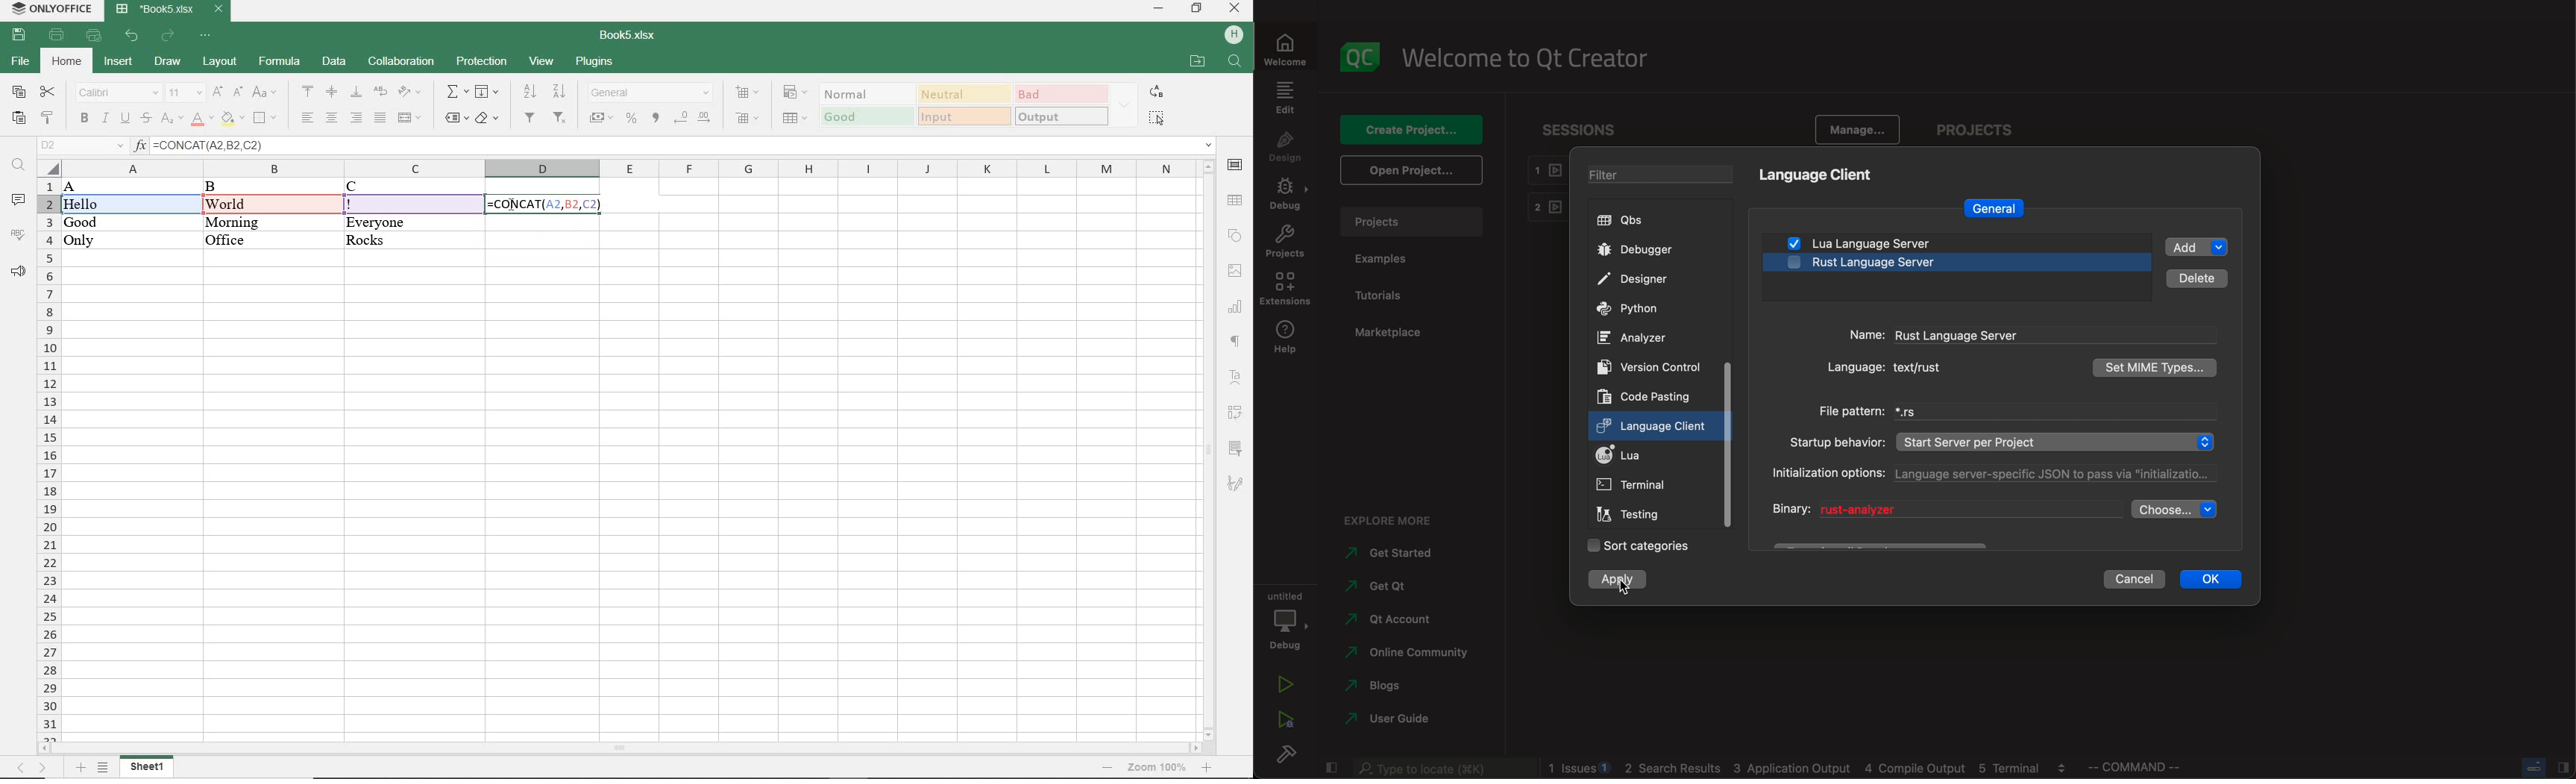 The height and width of the screenshot is (784, 2576). I want to click on details, so click(2197, 280).